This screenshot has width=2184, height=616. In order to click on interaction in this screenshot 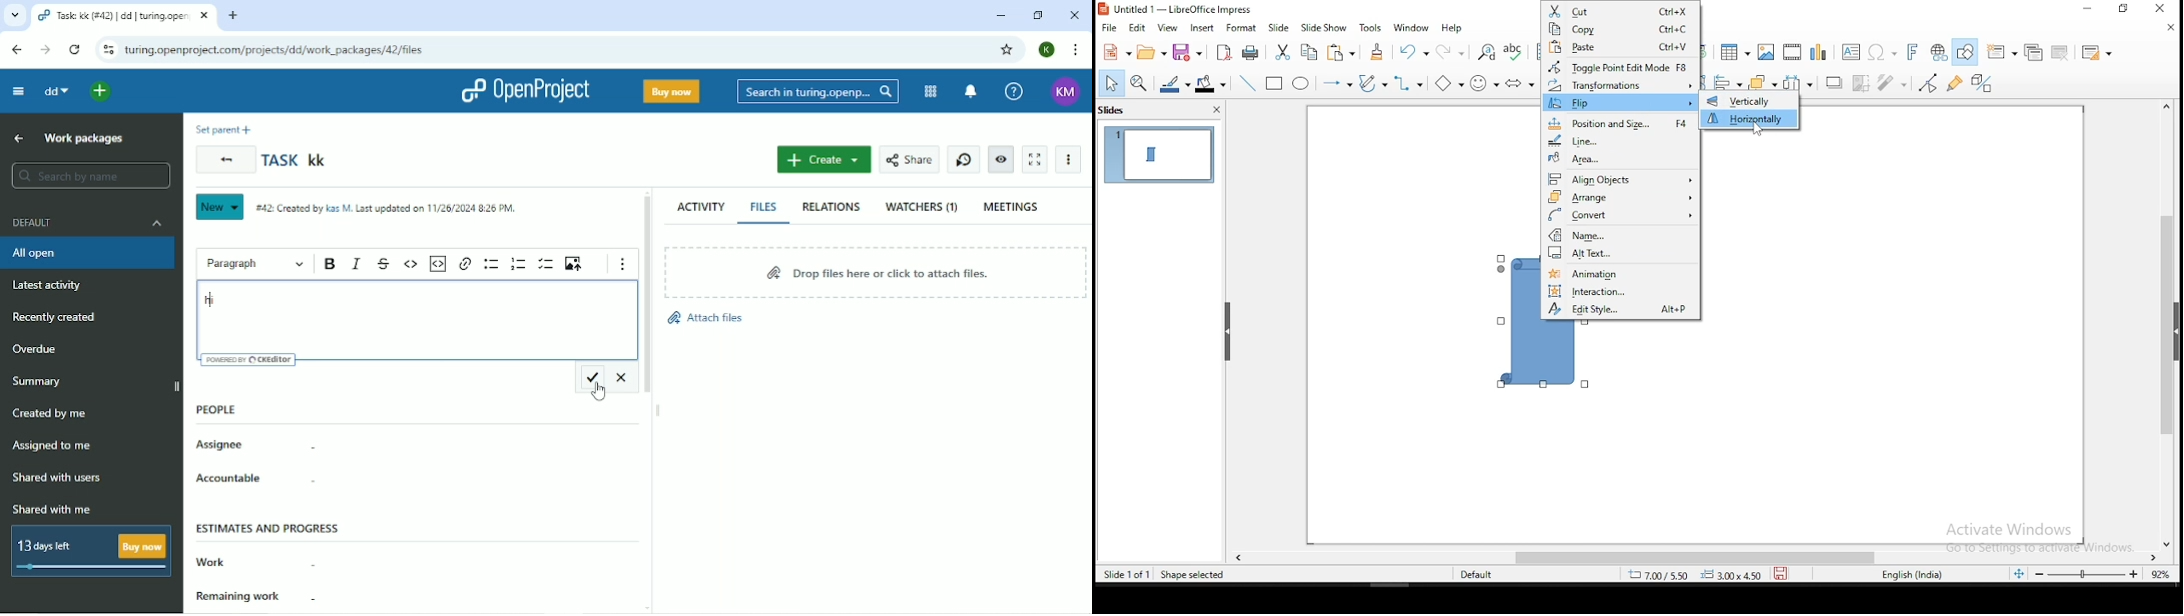, I will do `click(1622, 291)`.